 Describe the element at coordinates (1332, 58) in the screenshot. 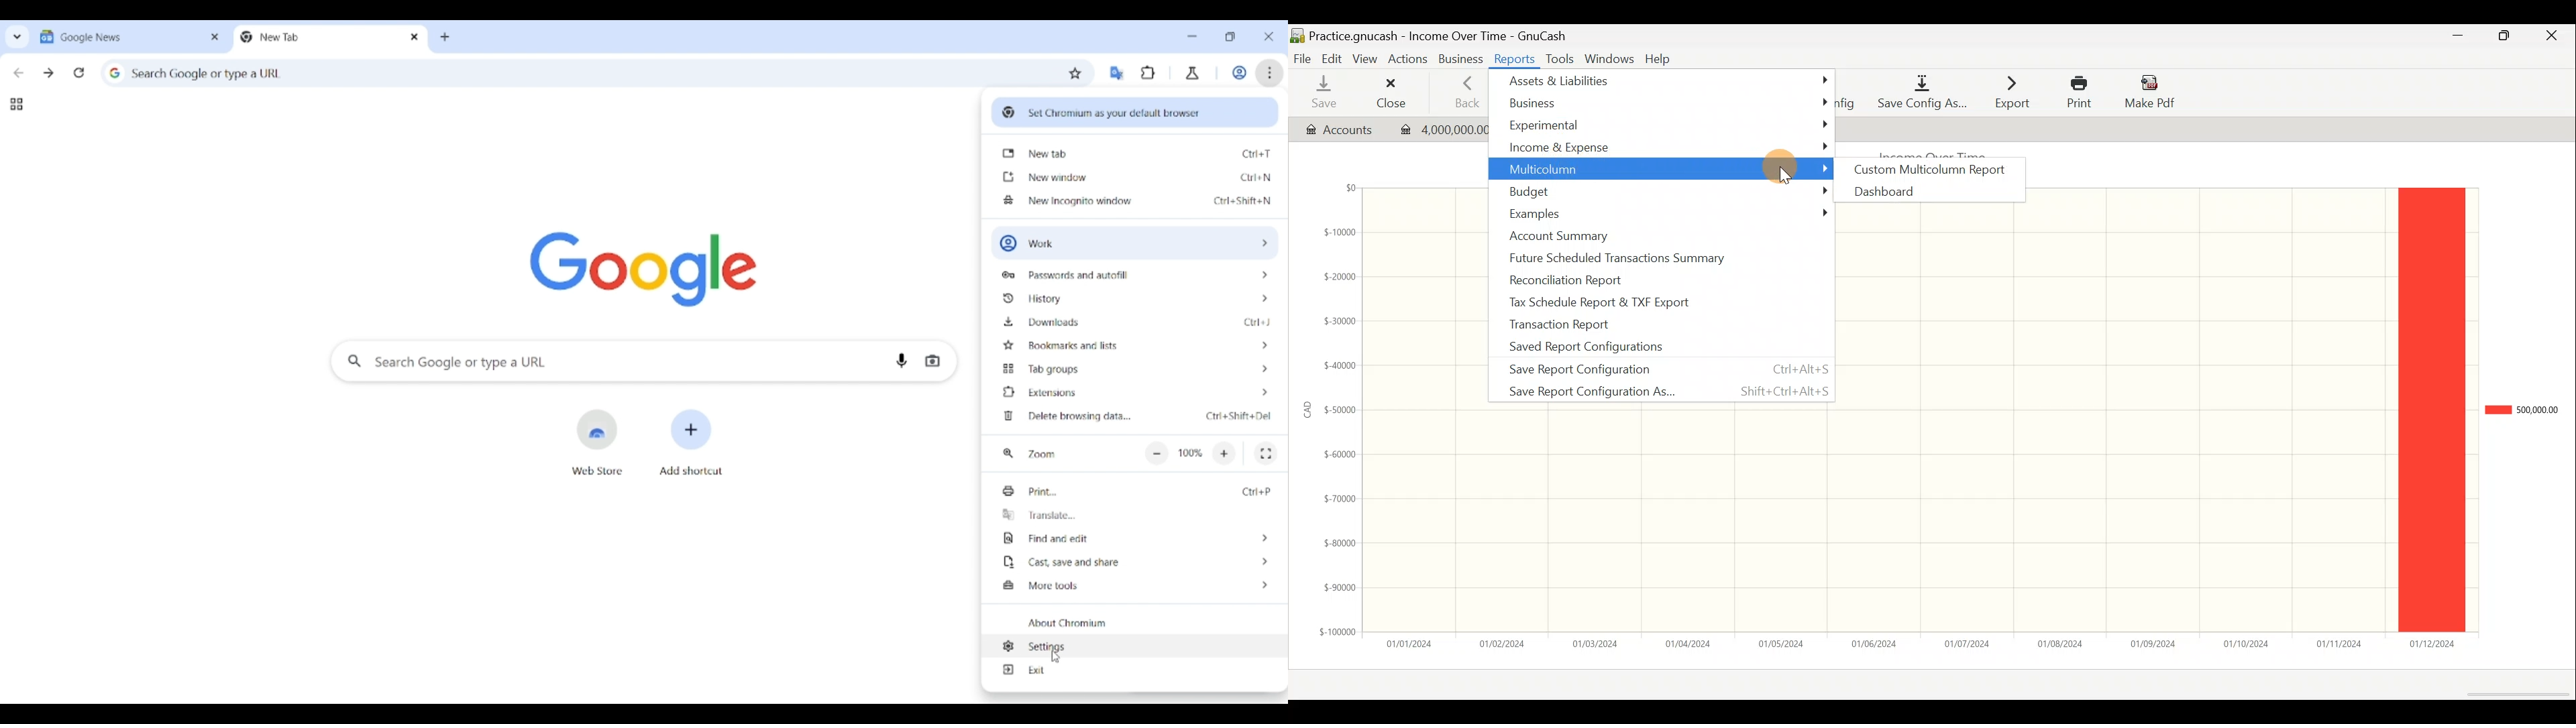

I see `Edit` at that location.